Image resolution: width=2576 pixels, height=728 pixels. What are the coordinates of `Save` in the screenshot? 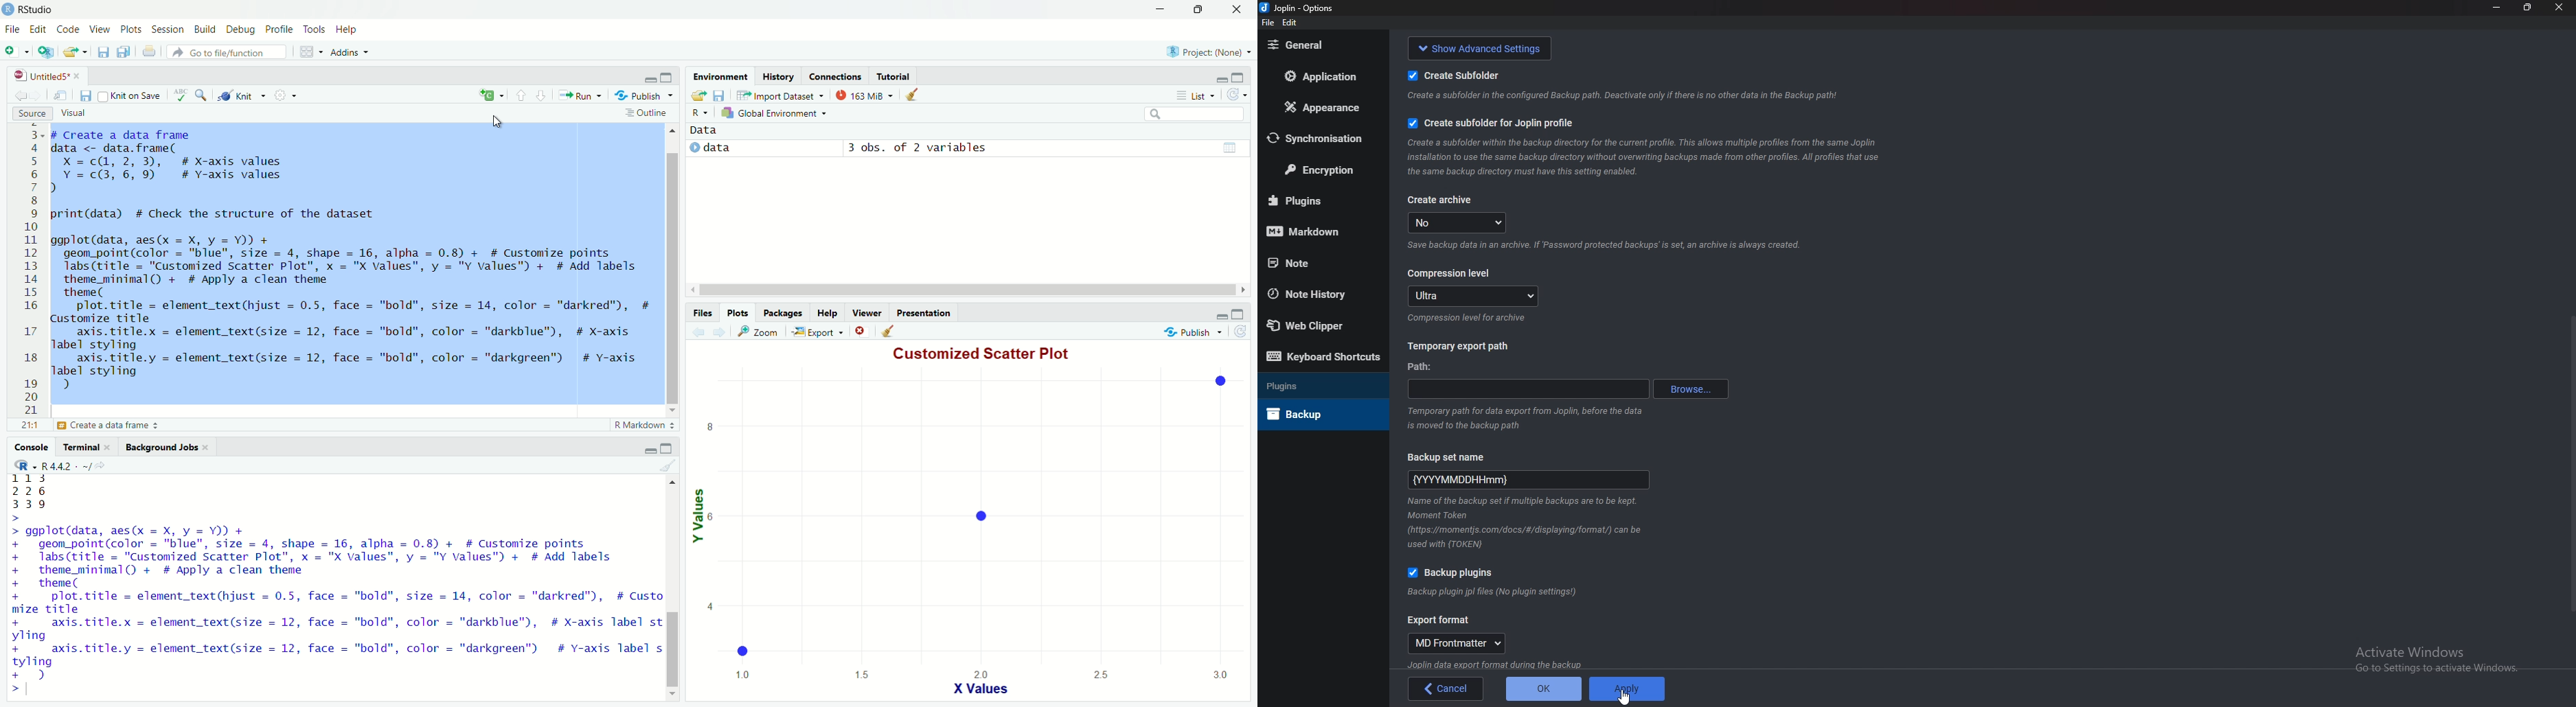 It's located at (85, 96).